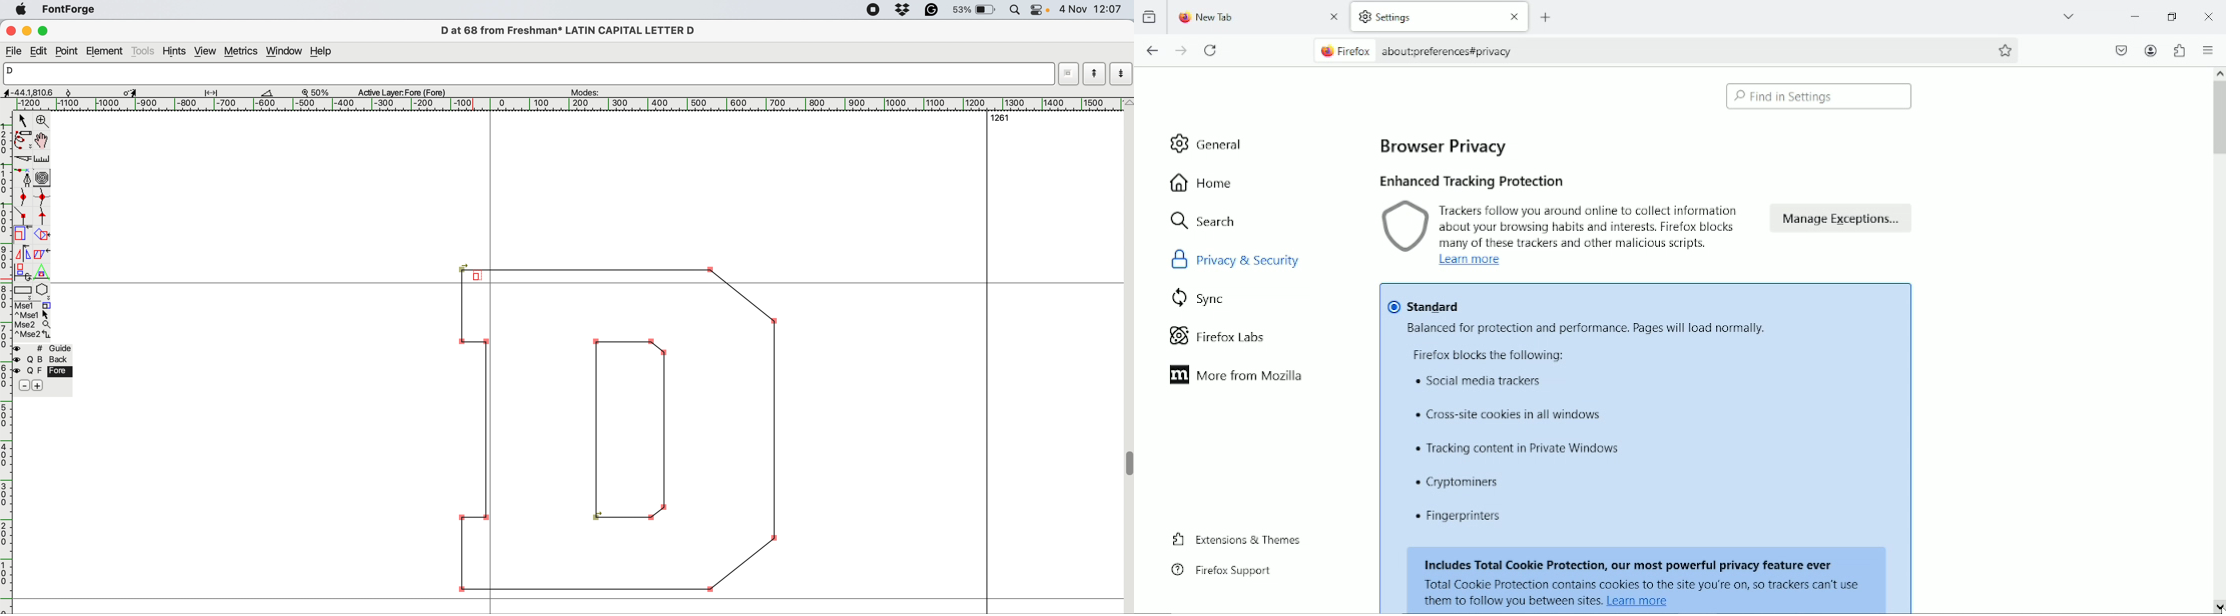 This screenshot has height=616, width=2240. Describe the element at coordinates (35, 324) in the screenshot. I see `Mse2` at that location.